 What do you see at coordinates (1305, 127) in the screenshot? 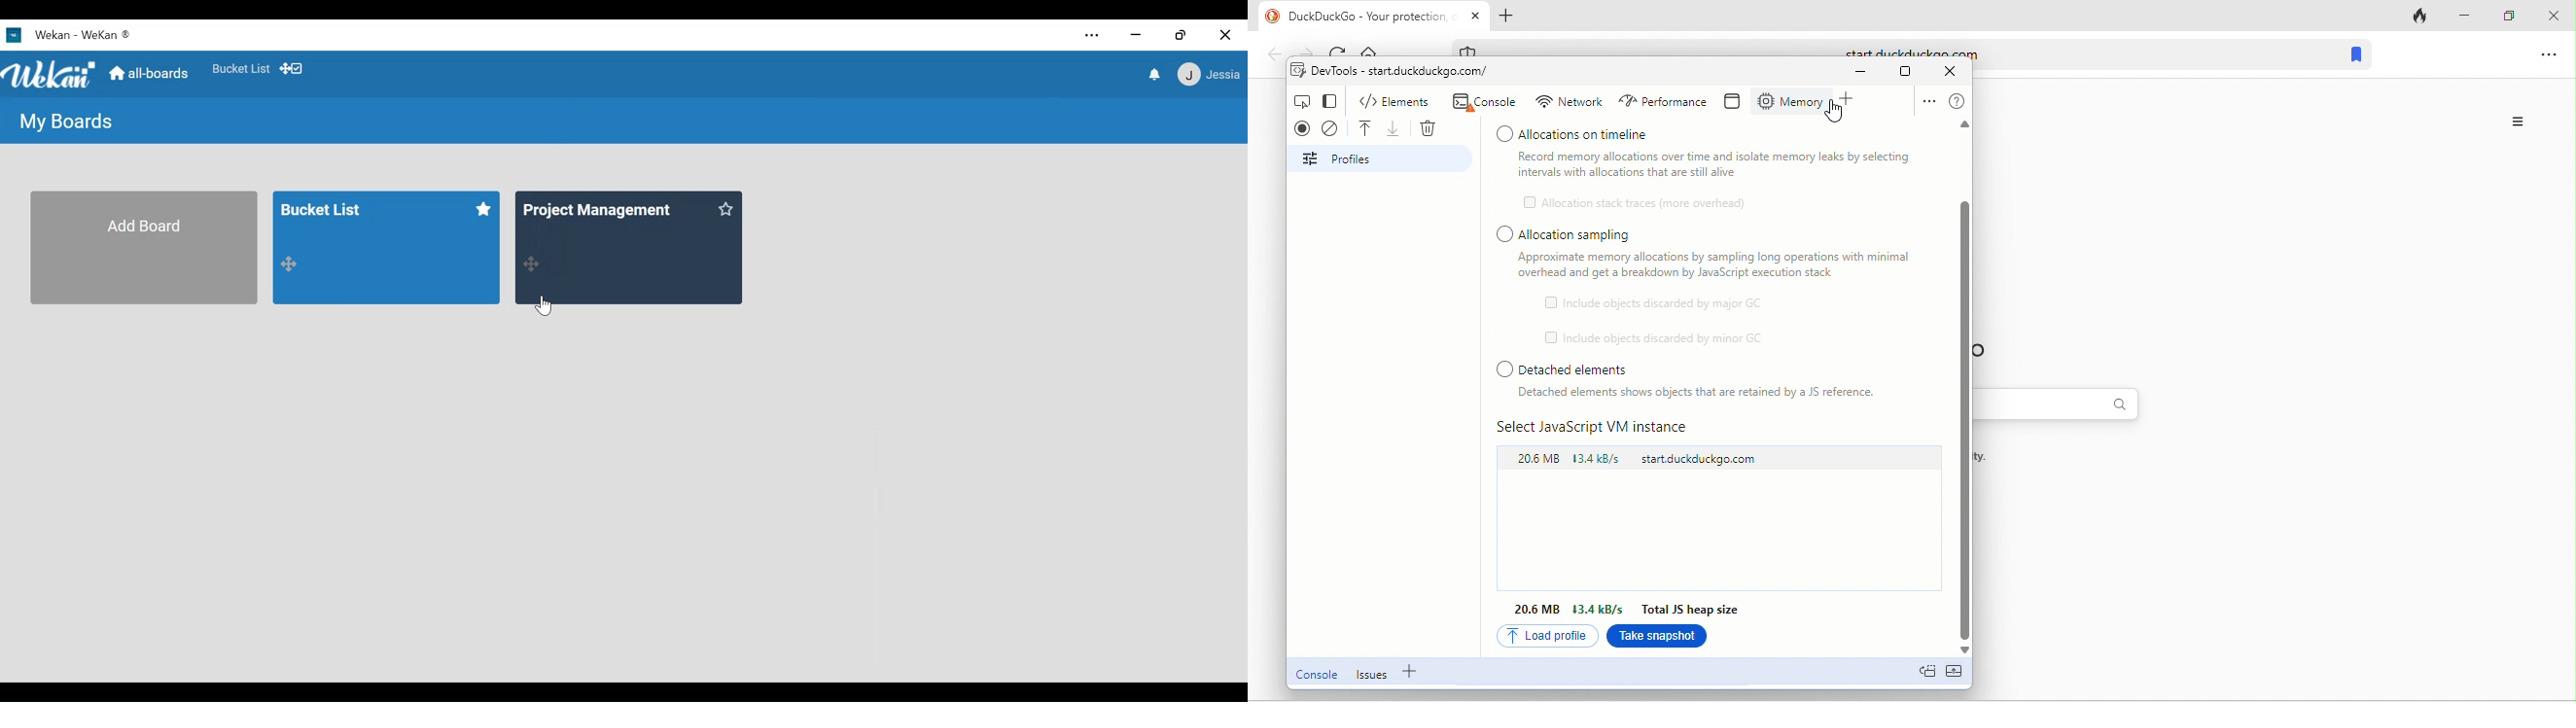
I see `record` at bounding box center [1305, 127].